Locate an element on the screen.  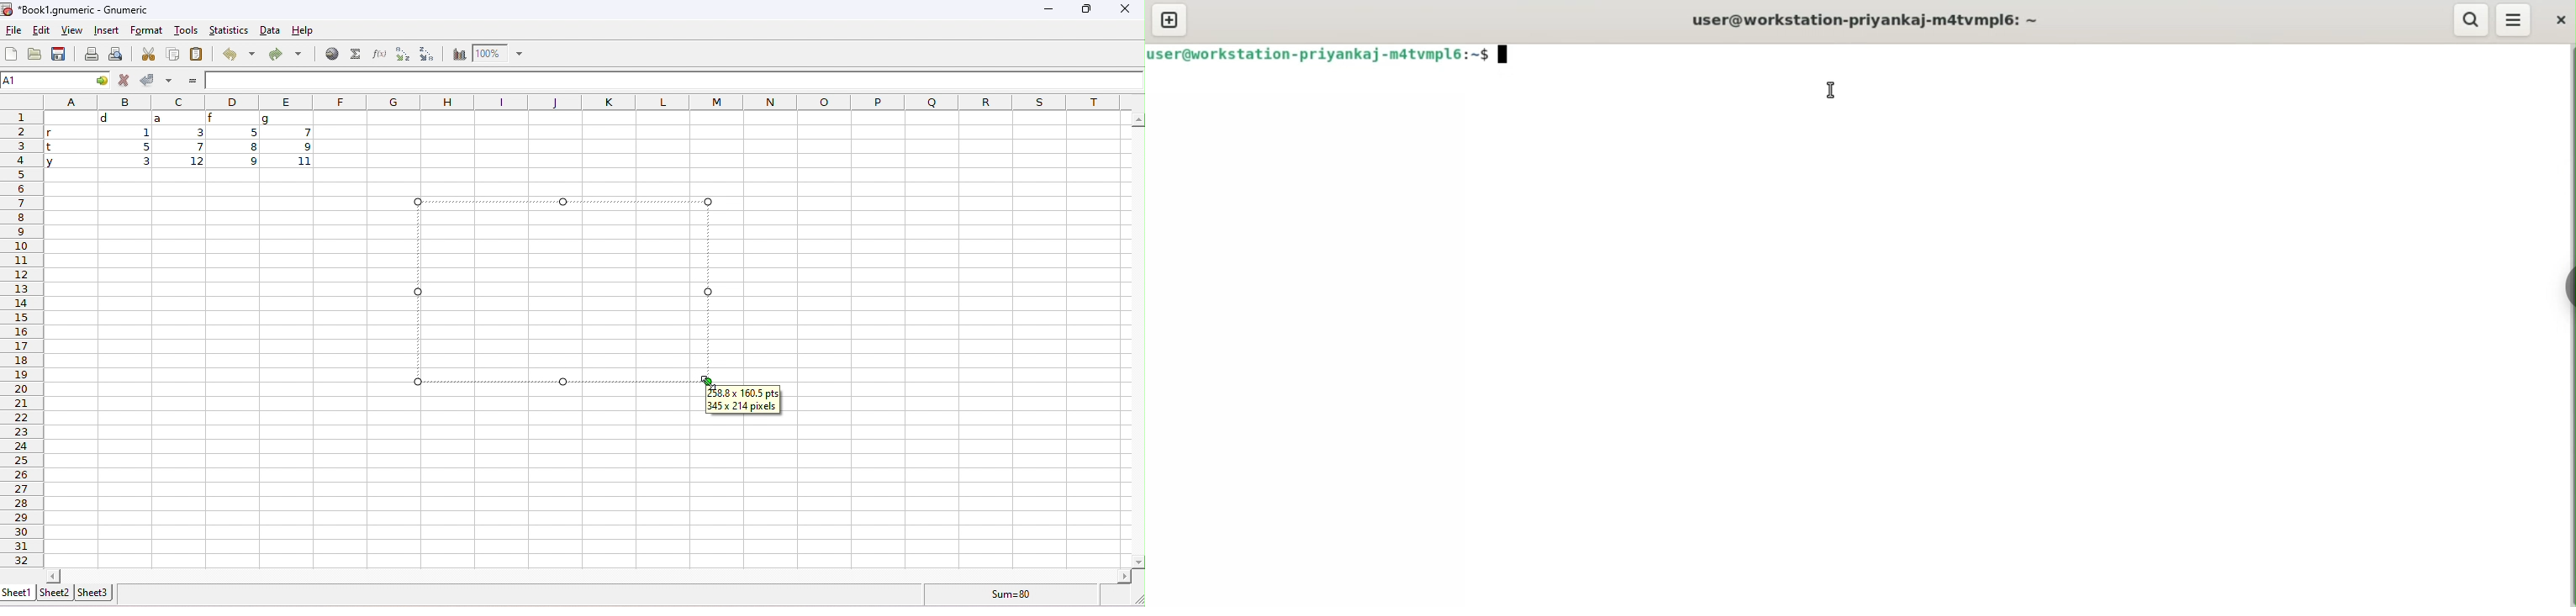
formula is located at coordinates (1007, 594).